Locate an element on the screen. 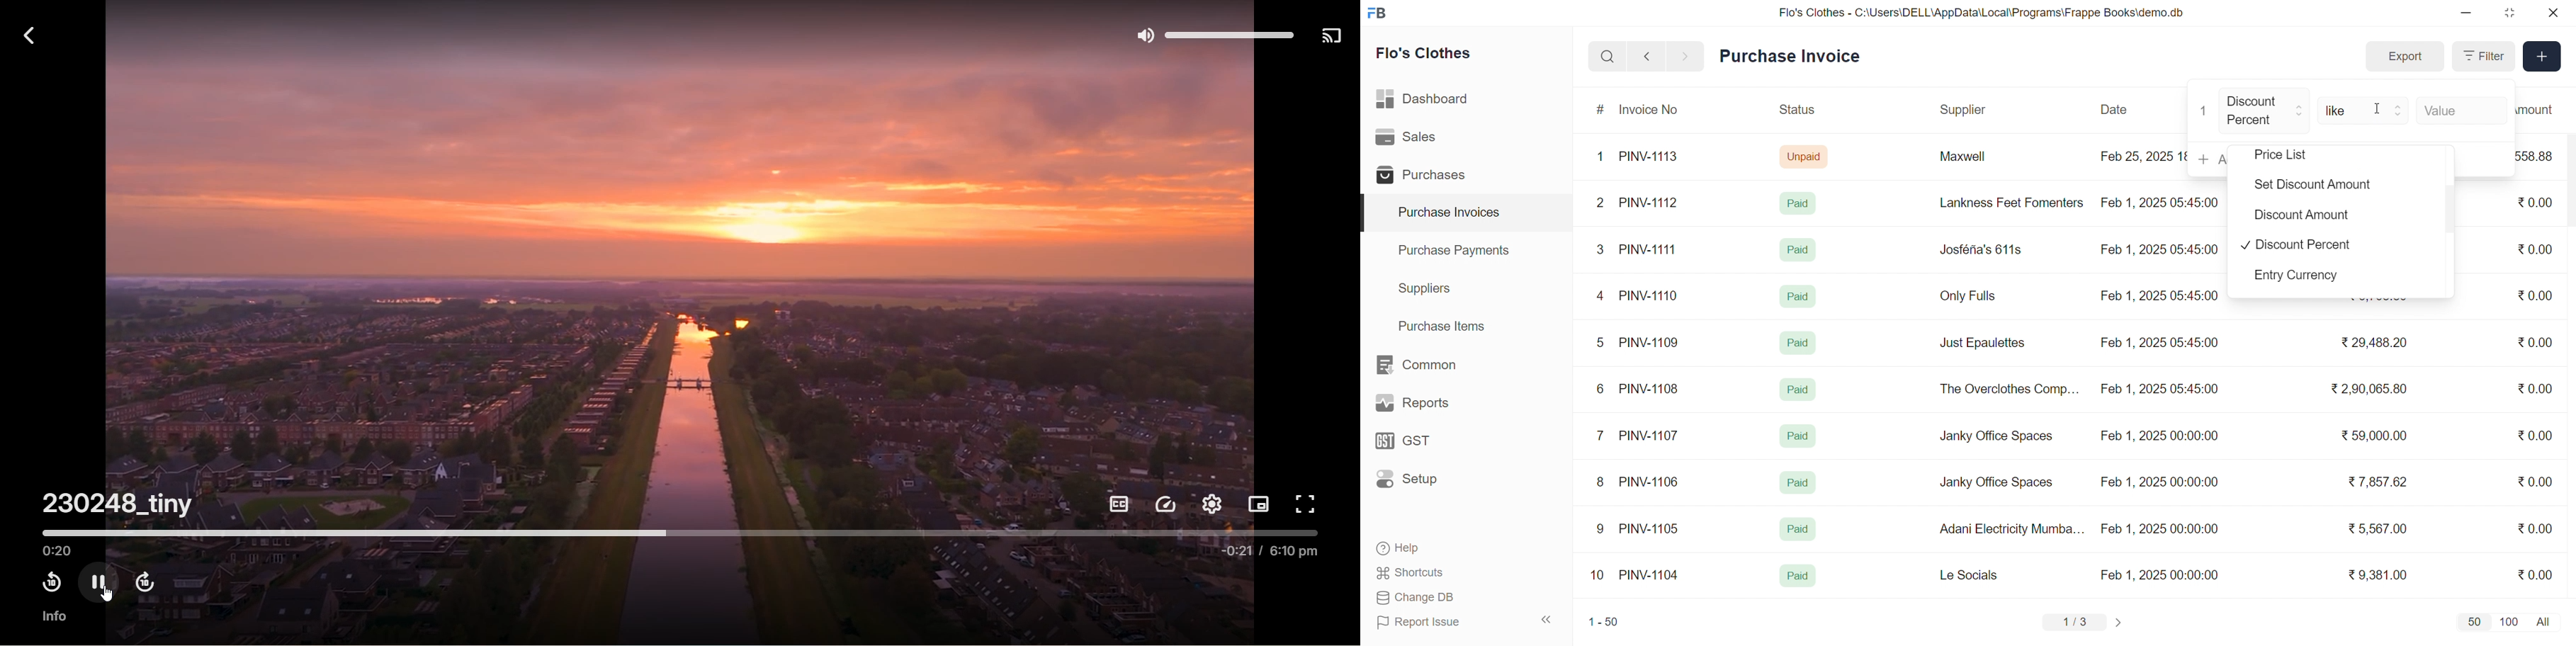 The image size is (2576, 672). 4 is located at coordinates (1603, 296).